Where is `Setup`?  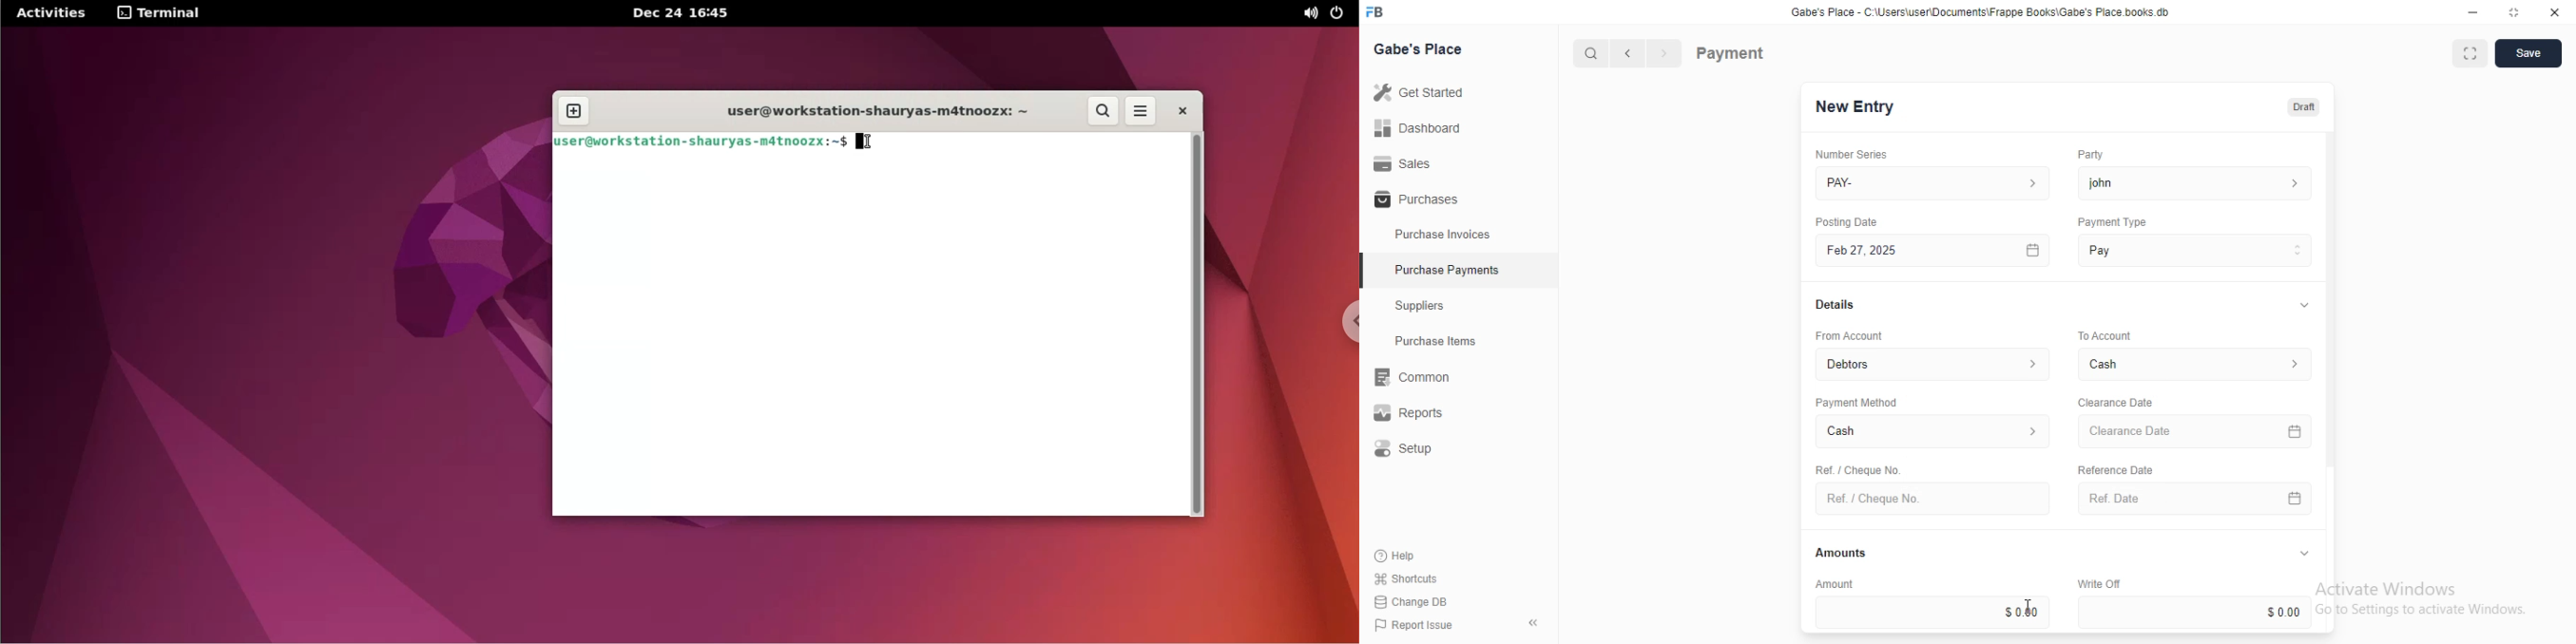
Setup is located at coordinates (1417, 449).